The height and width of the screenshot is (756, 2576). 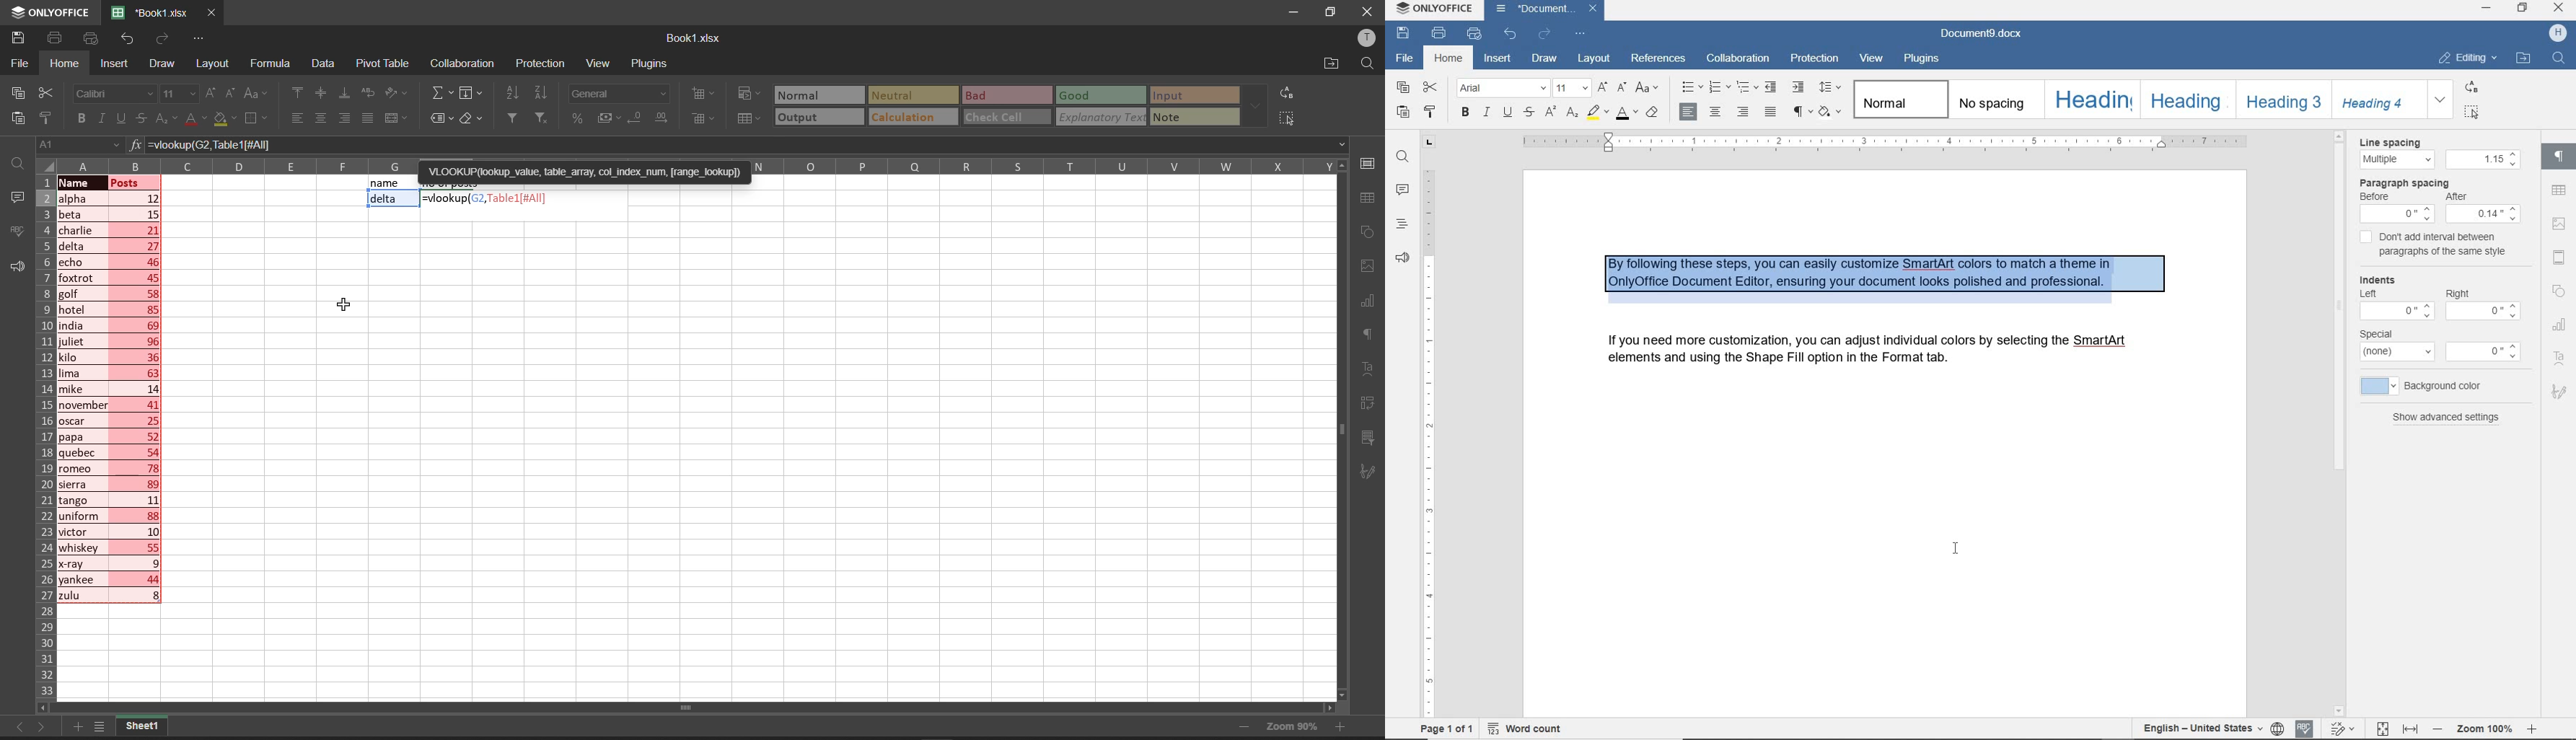 What do you see at coordinates (1338, 165) in the screenshot?
I see `scroll up` at bounding box center [1338, 165].